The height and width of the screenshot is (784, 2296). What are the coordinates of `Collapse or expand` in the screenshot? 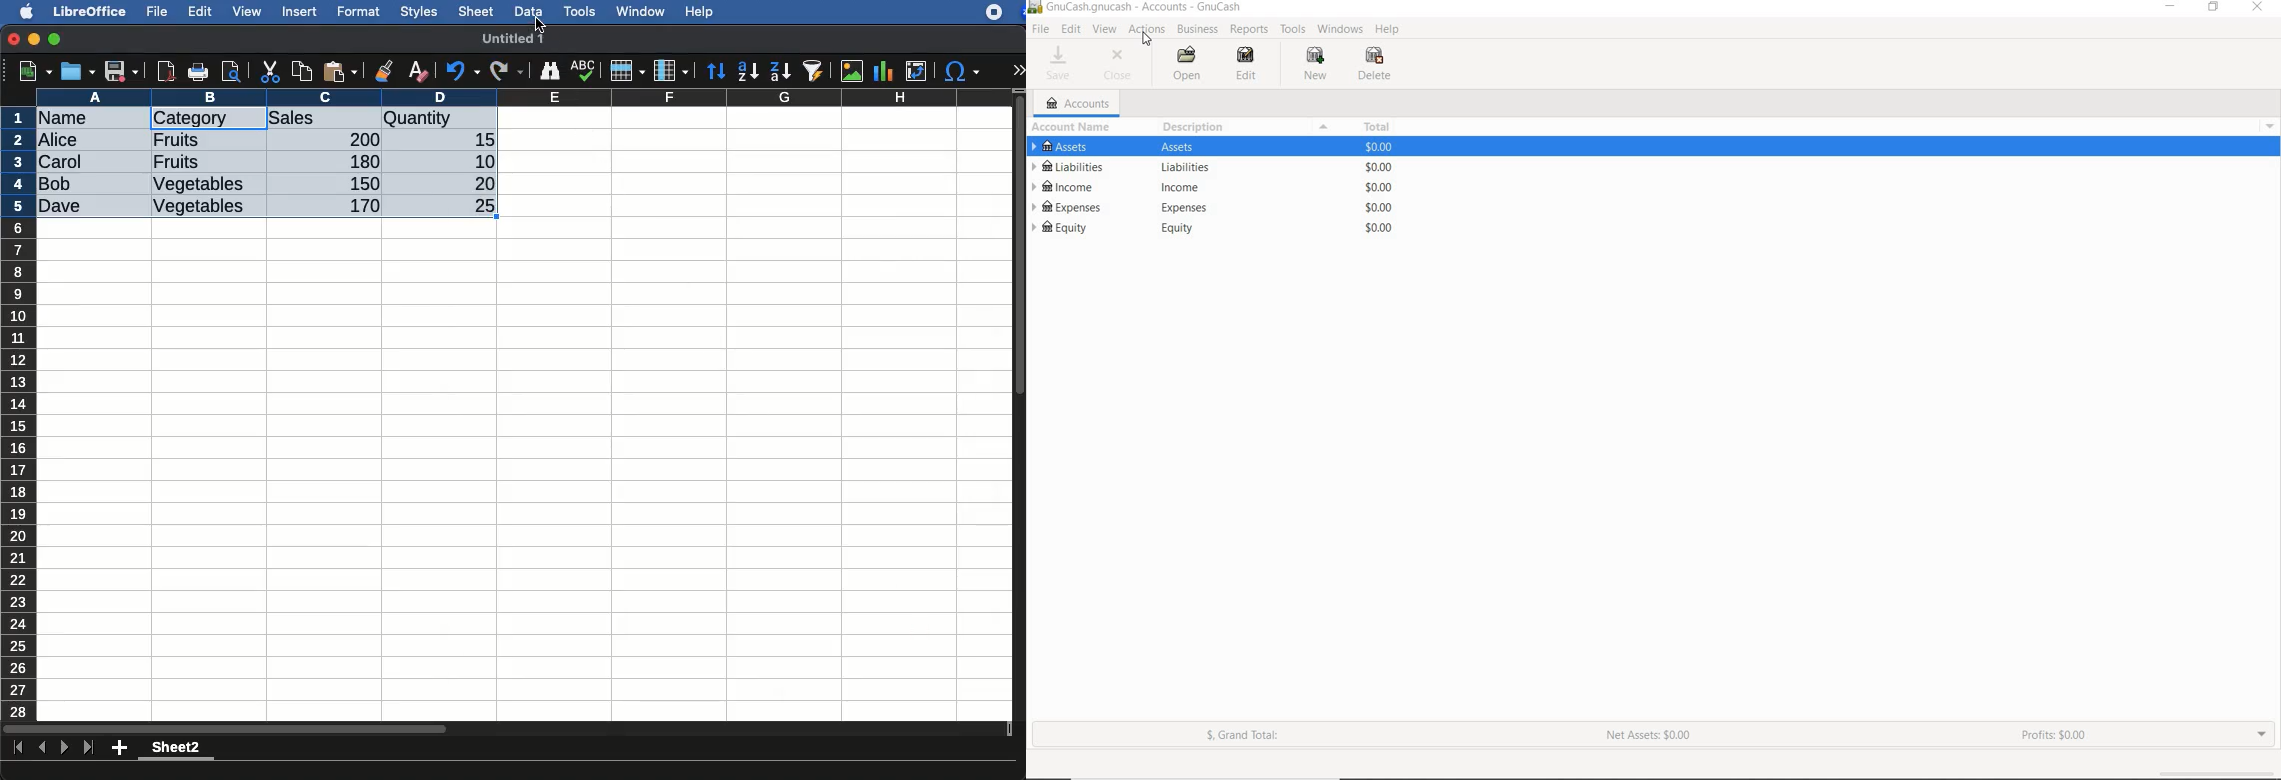 It's located at (1326, 126).